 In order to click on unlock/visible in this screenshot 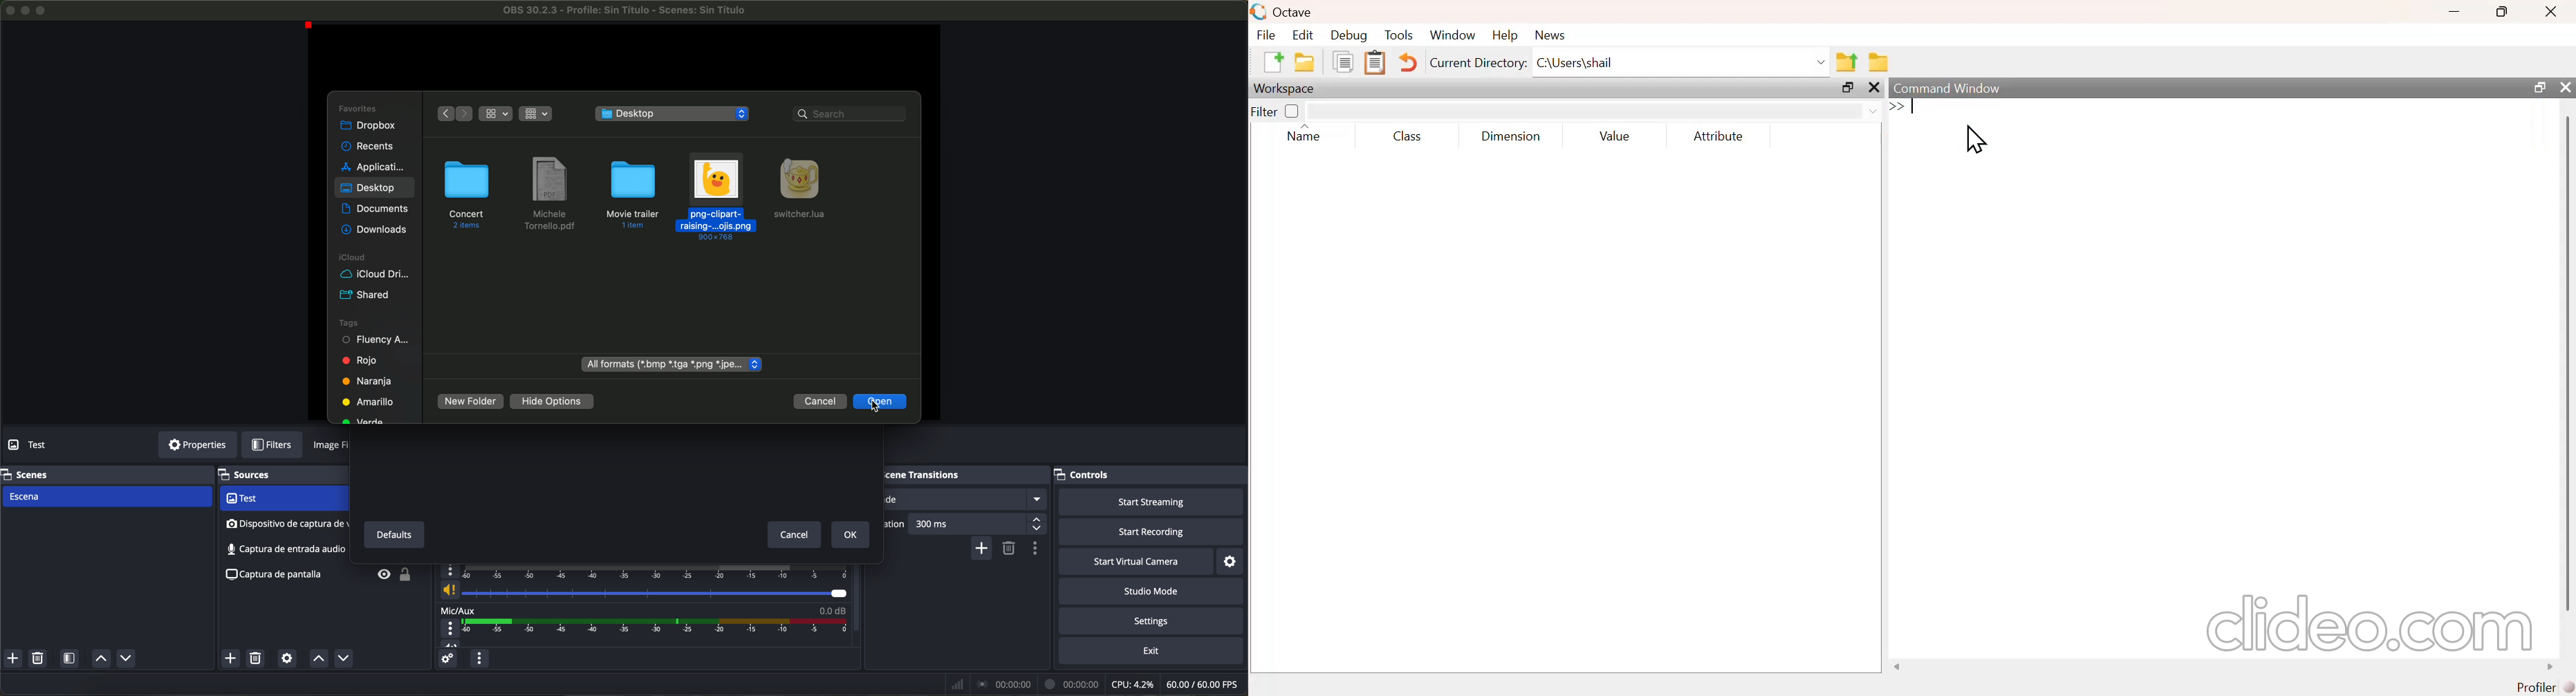, I will do `click(390, 576)`.